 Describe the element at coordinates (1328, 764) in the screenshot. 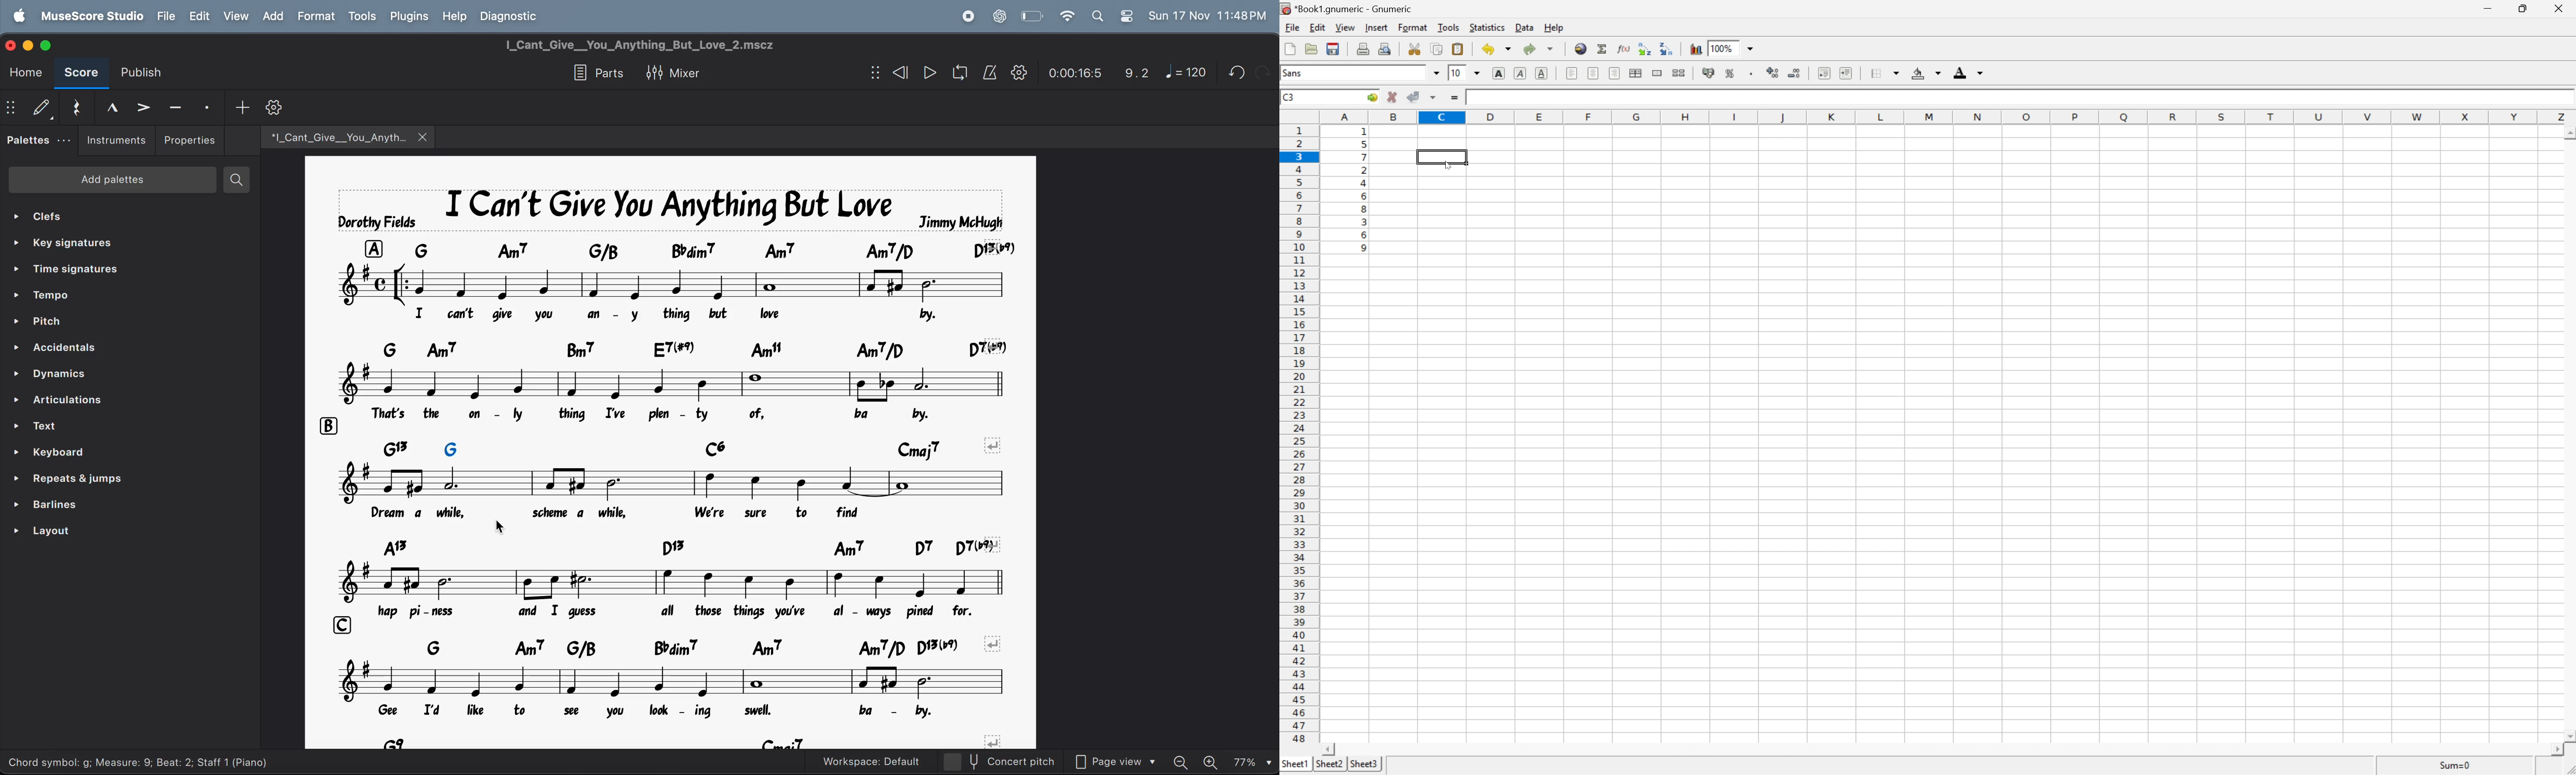

I see `sheet2` at that location.